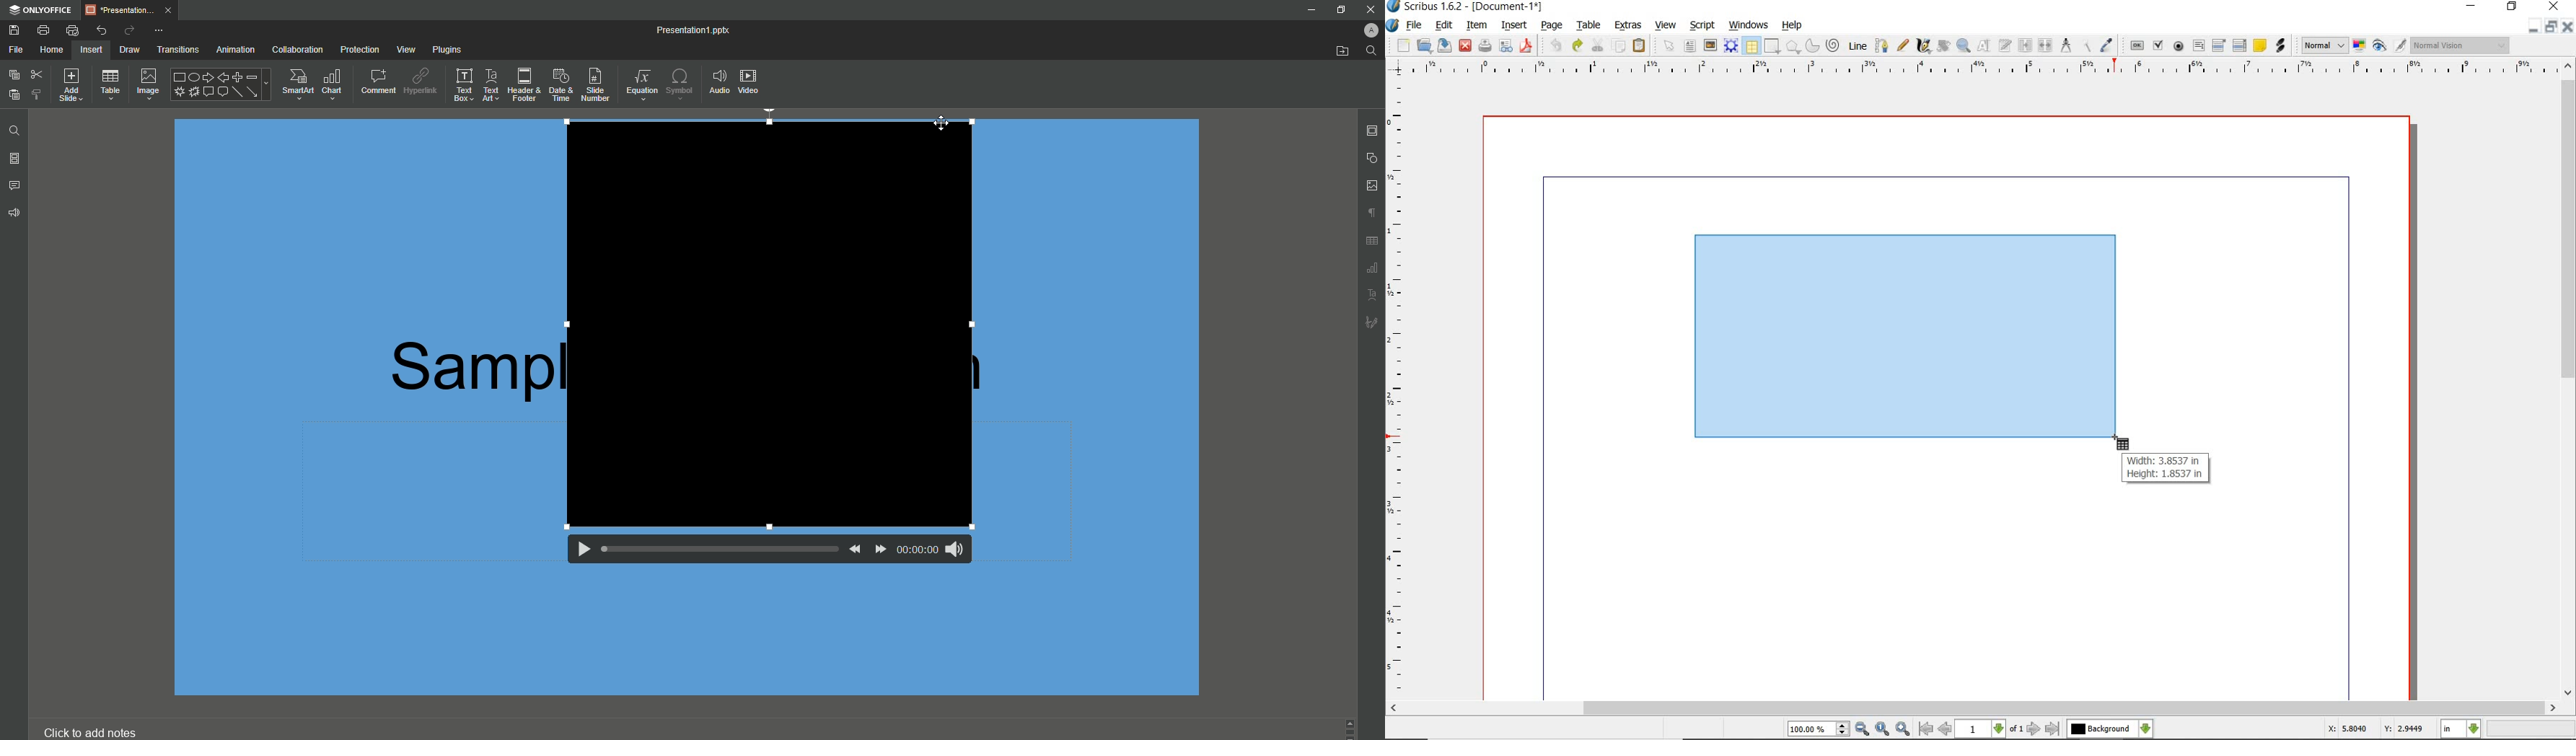  I want to click on save, so click(1445, 45).